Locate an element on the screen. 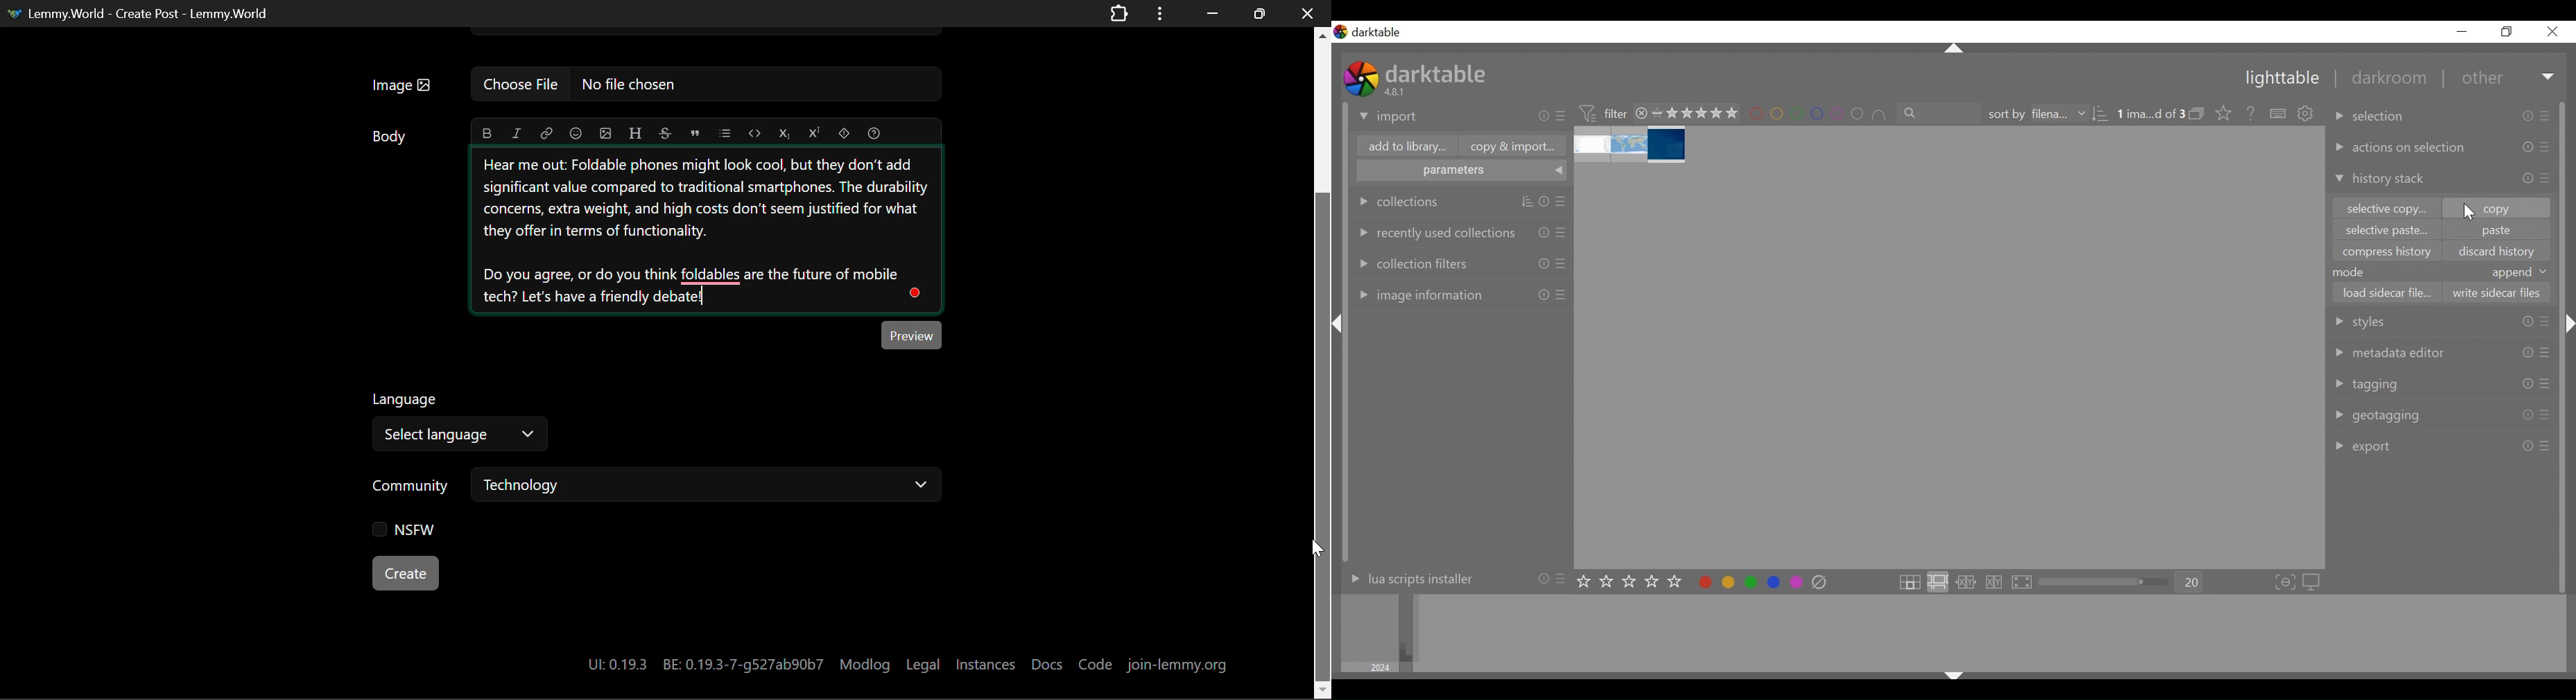  other is located at coordinates (2481, 78).